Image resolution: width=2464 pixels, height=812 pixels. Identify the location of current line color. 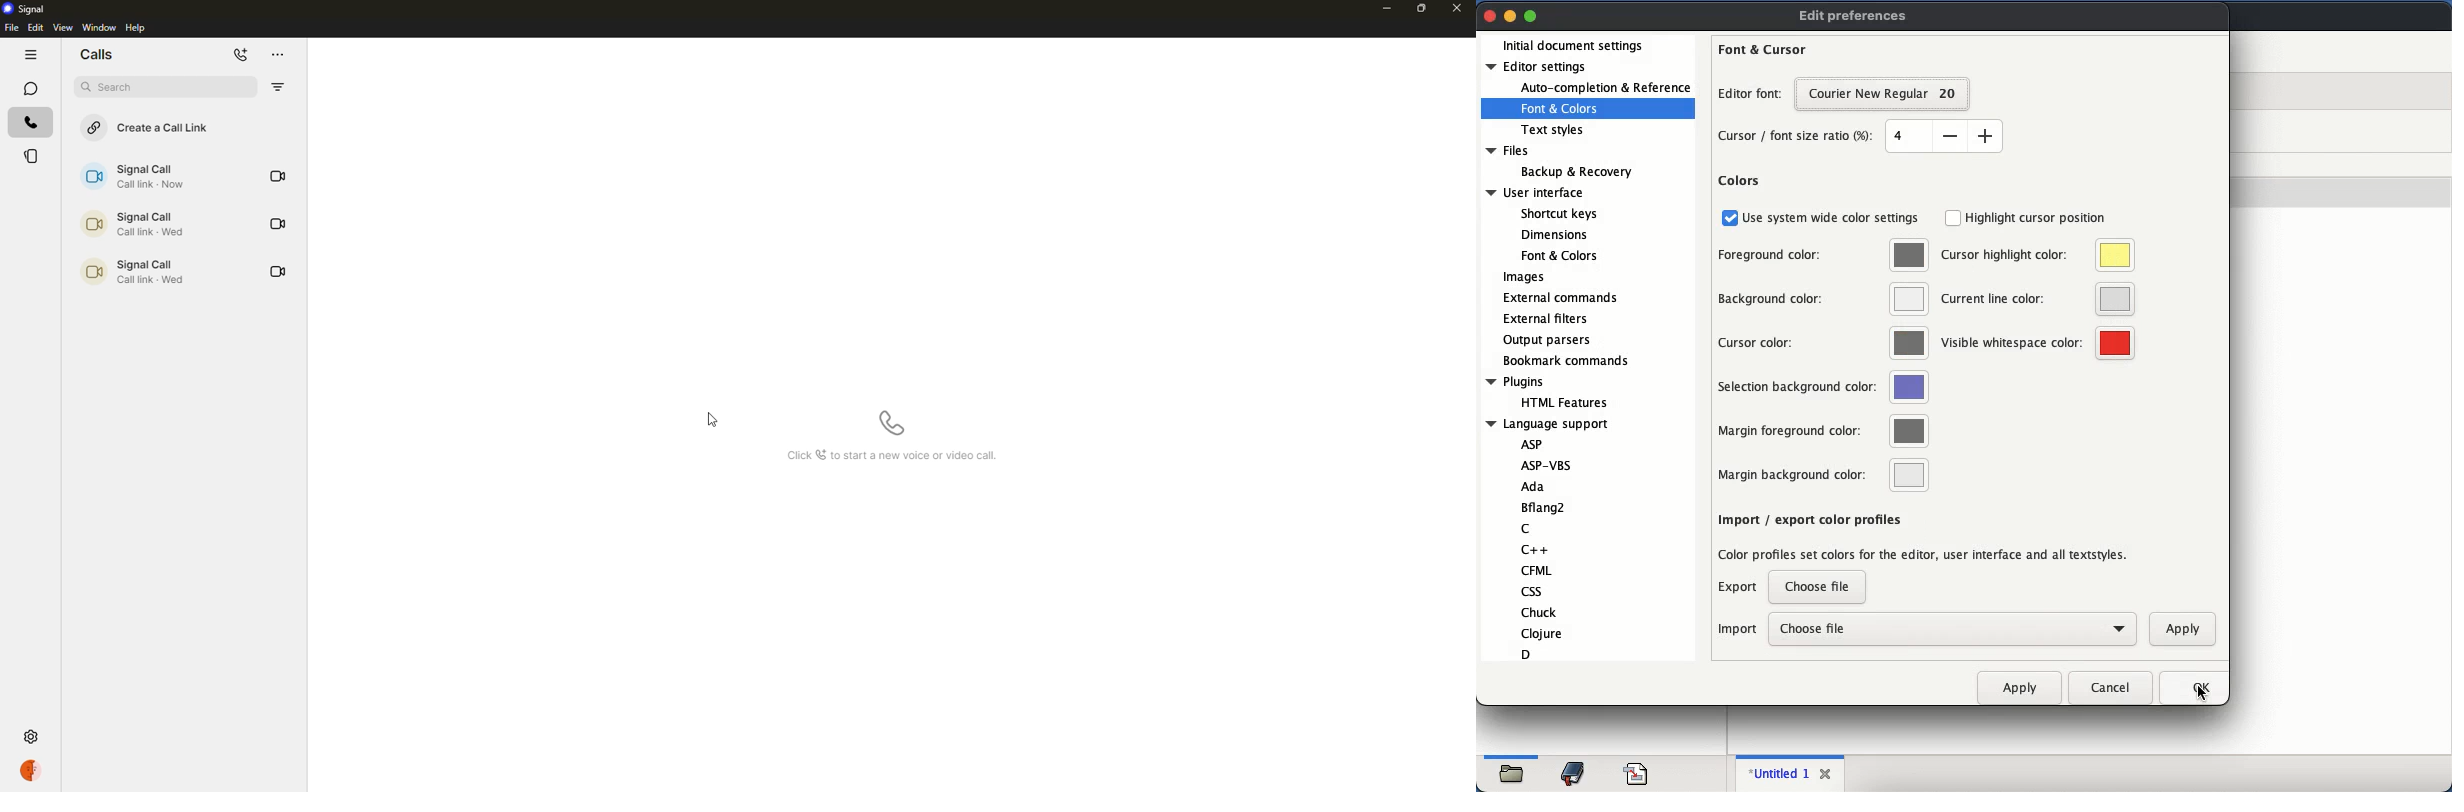
(2012, 298).